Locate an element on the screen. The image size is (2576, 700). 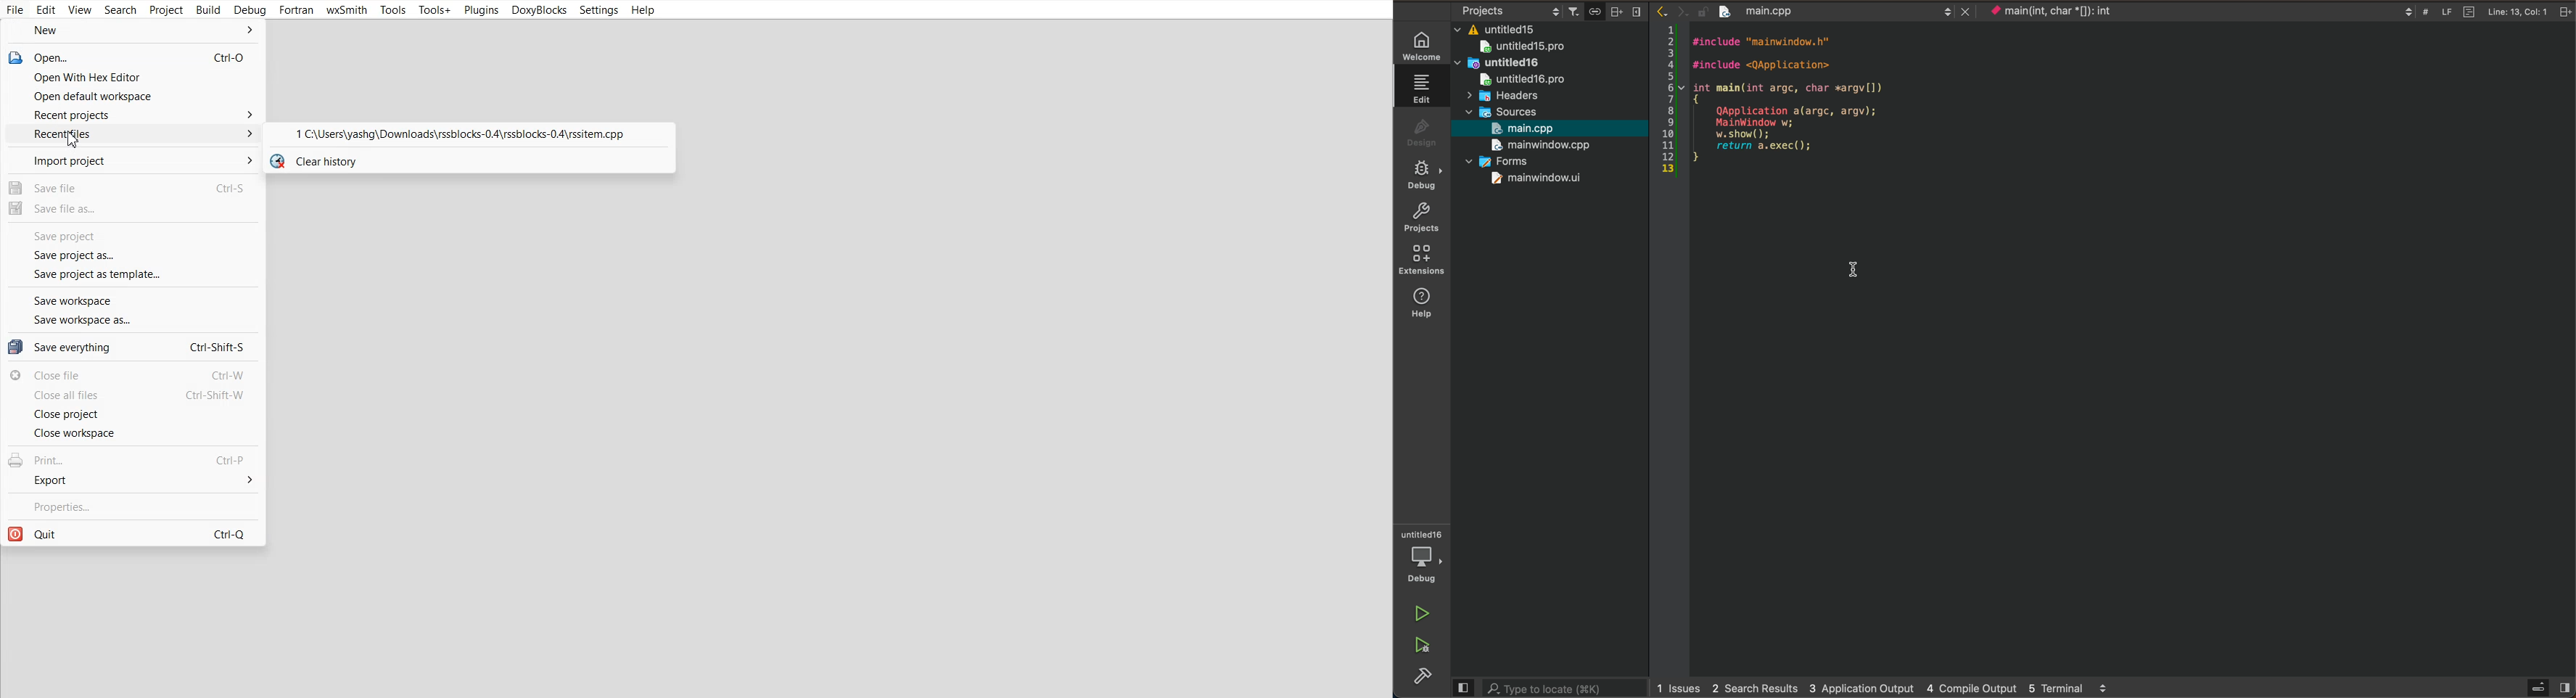
Import project is located at coordinates (132, 160).